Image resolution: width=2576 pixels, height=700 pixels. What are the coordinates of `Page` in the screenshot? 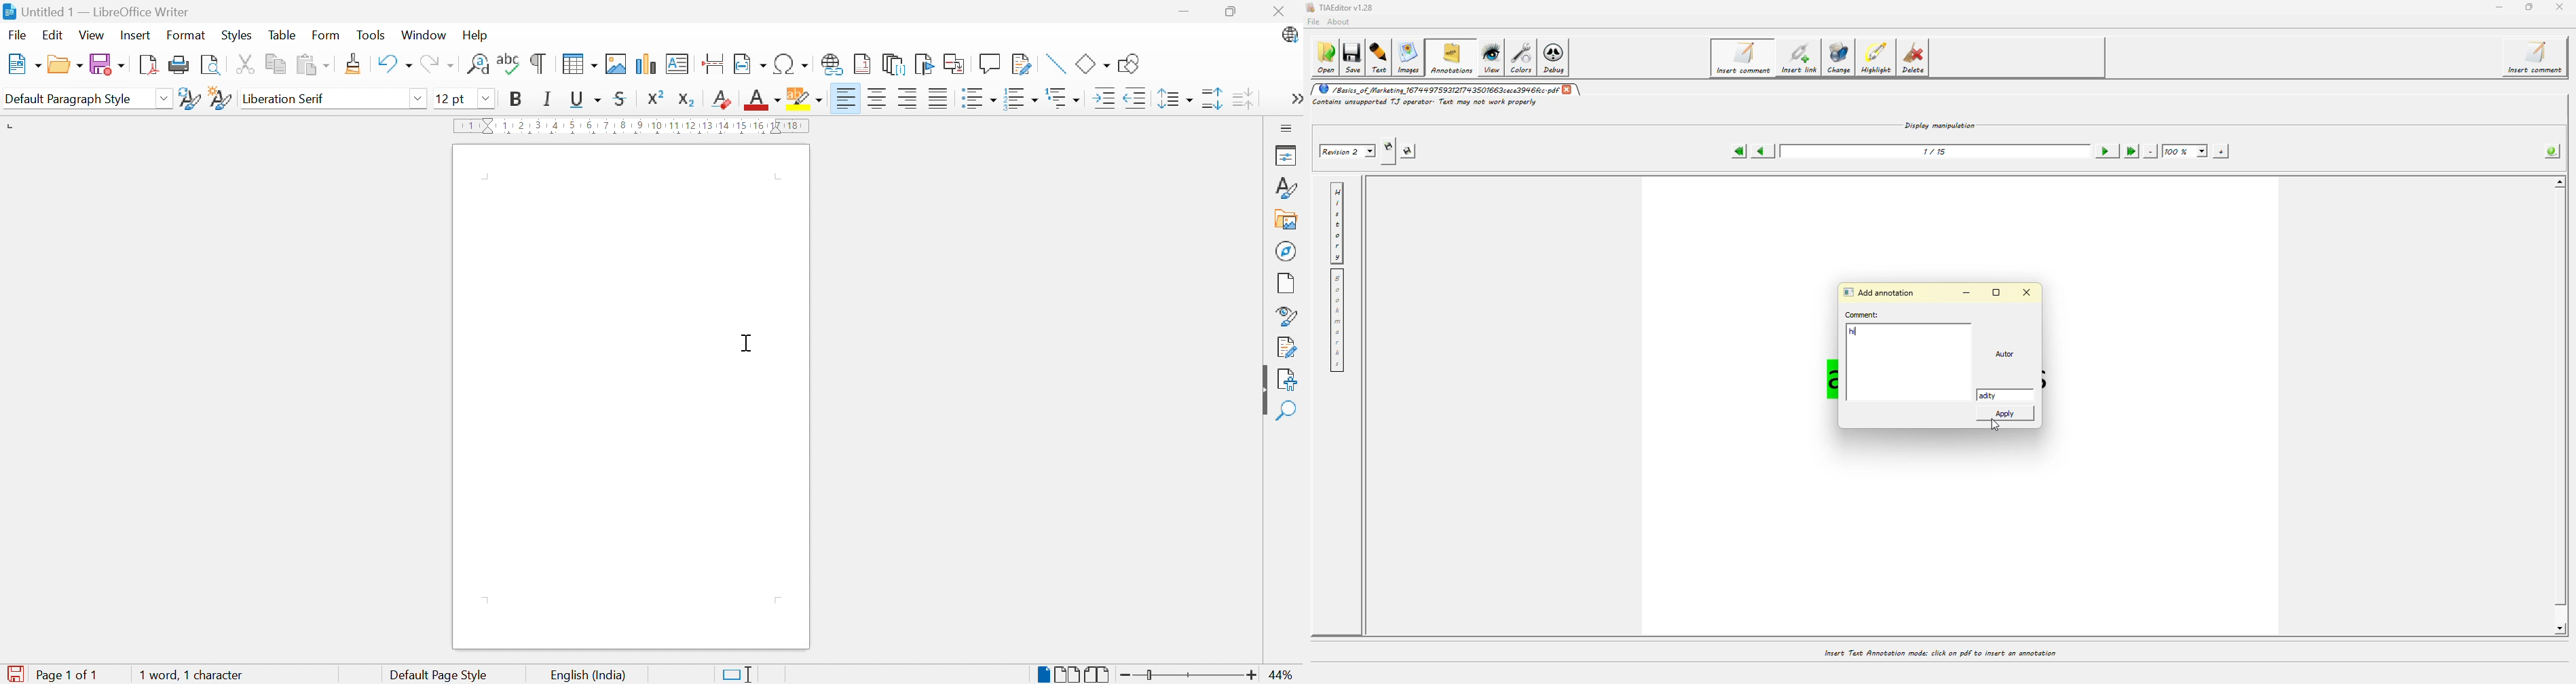 It's located at (1286, 283).